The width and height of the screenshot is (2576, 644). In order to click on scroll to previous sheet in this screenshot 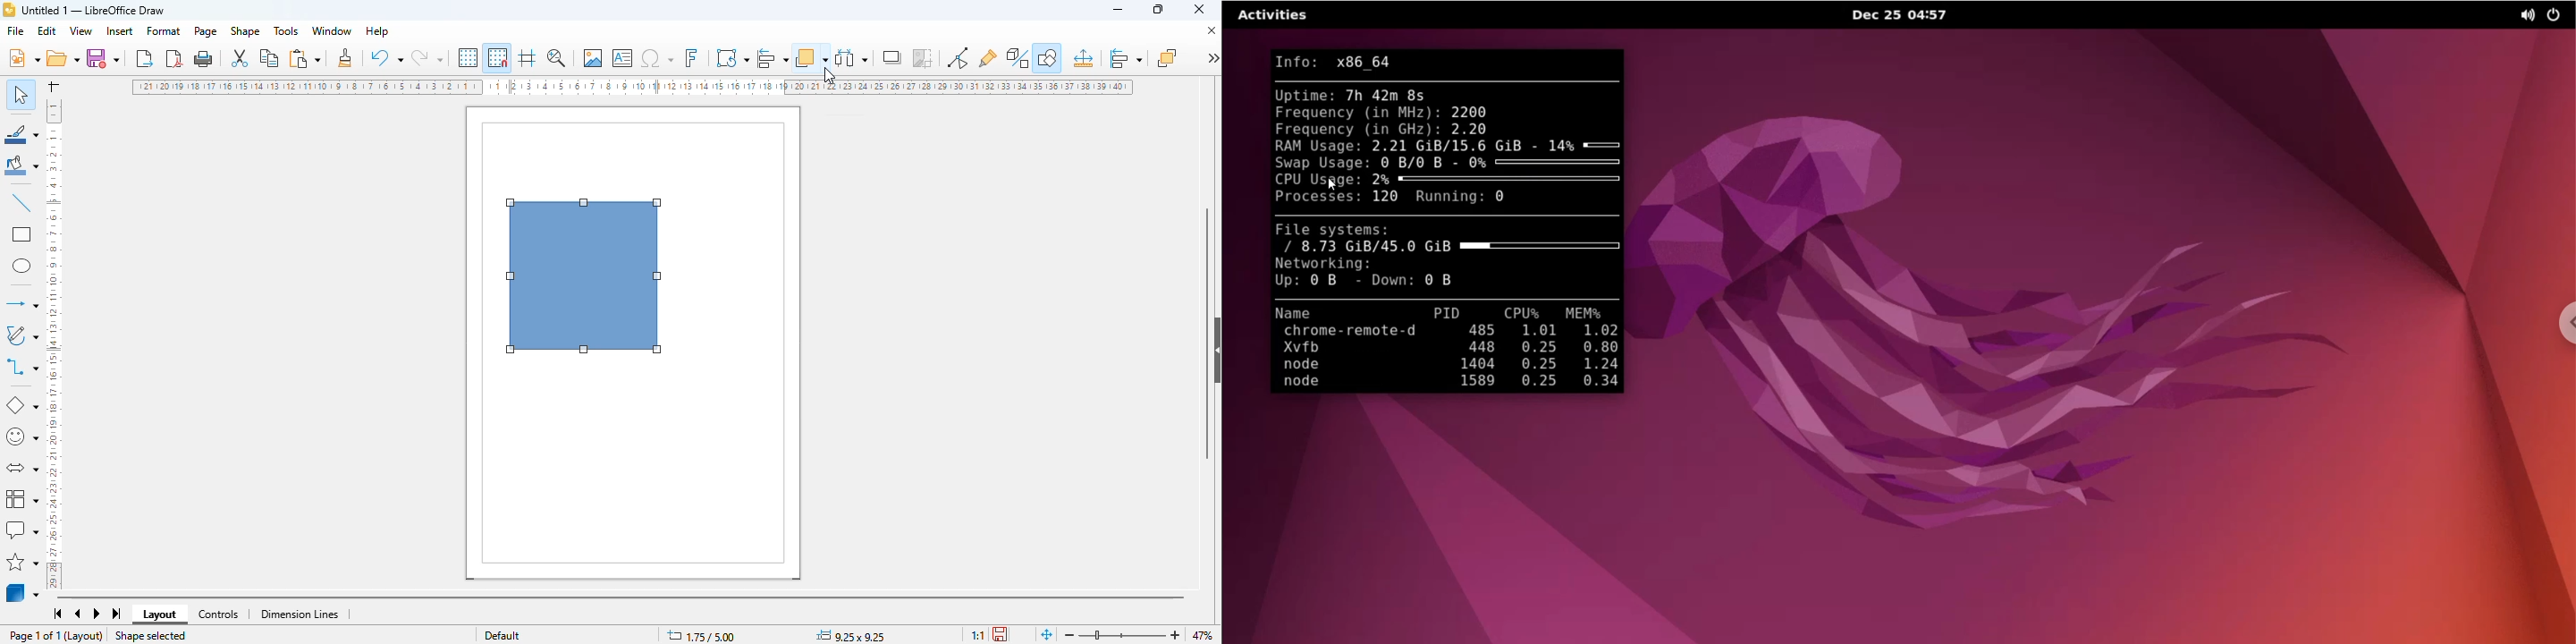, I will do `click(78, 614)`.